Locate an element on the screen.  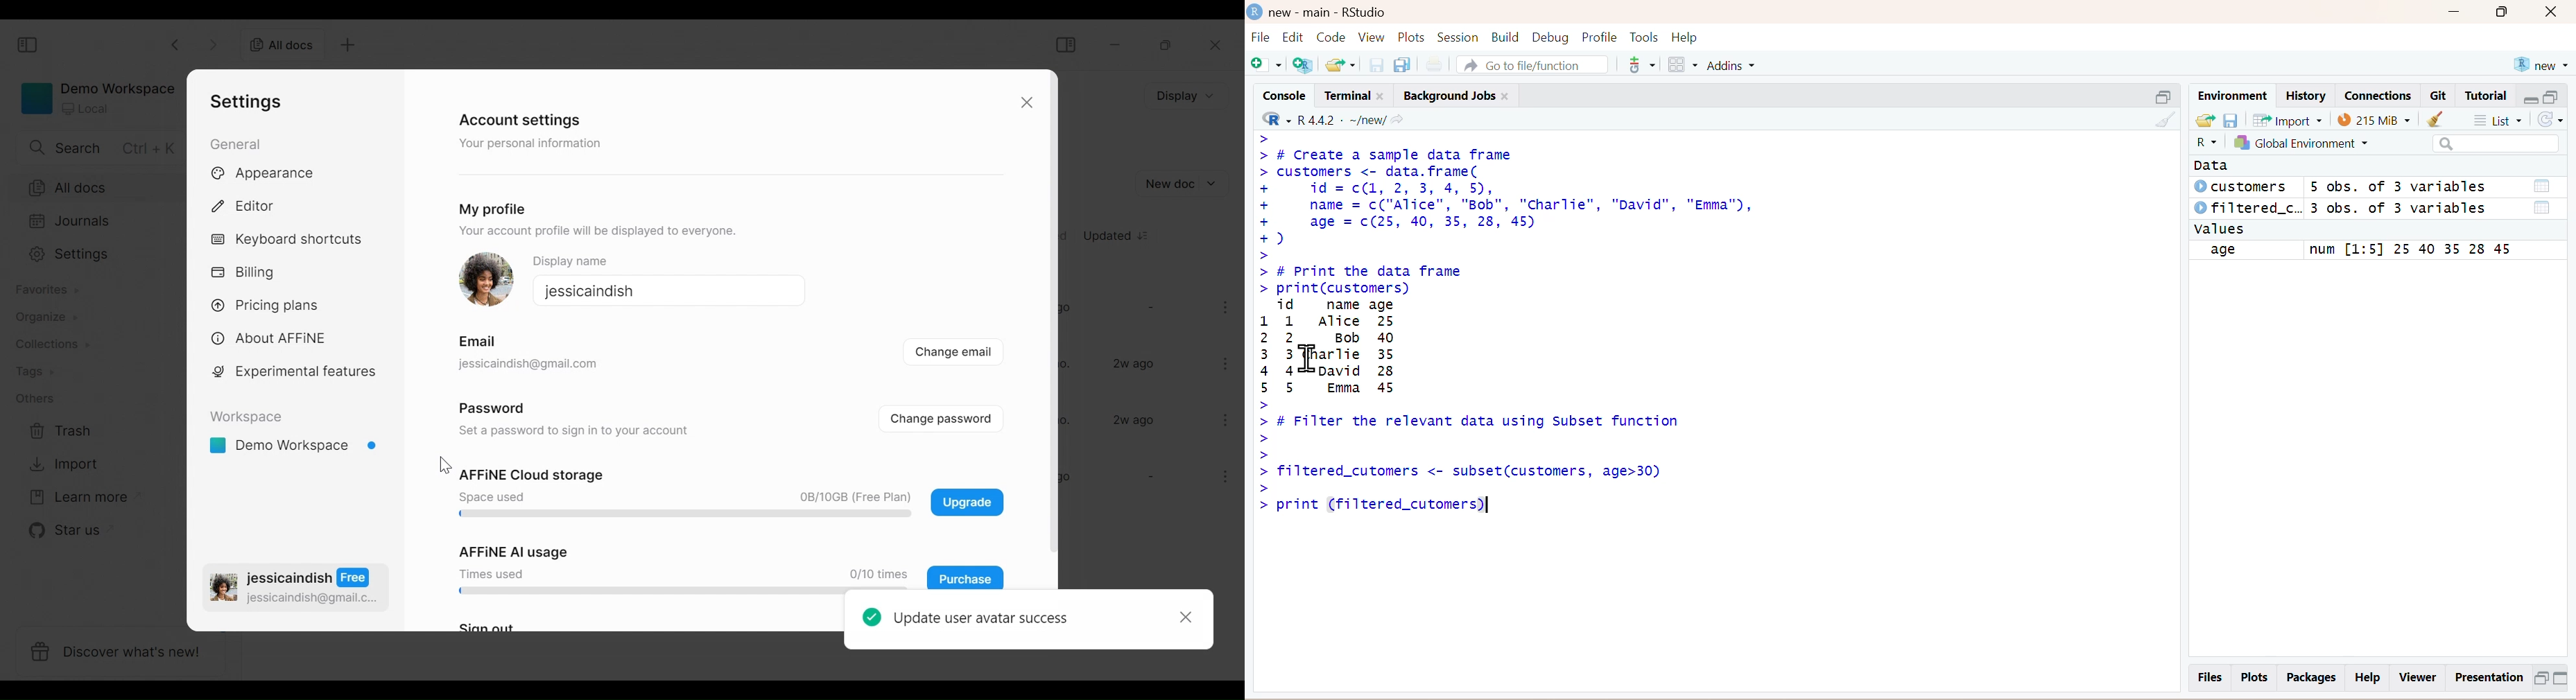
Print the current files is located at coordinates (1433, 63).